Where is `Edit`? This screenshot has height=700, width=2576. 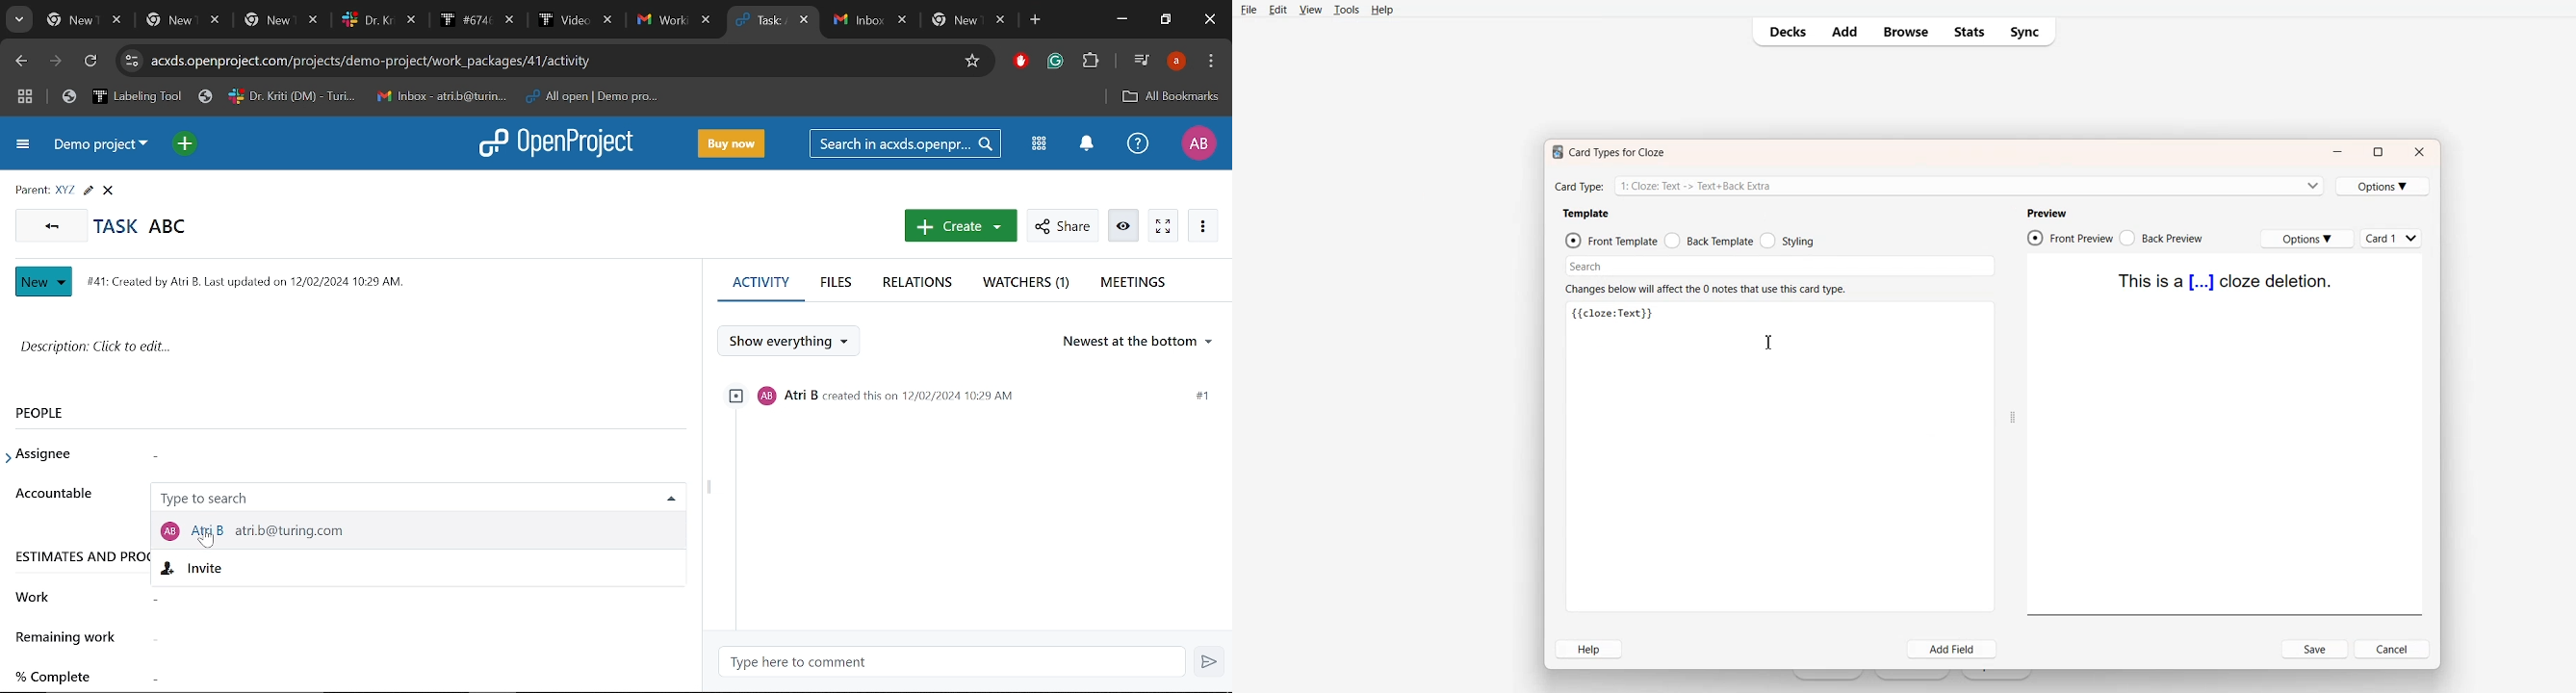 Edit is located at coordinates (1277, 9).